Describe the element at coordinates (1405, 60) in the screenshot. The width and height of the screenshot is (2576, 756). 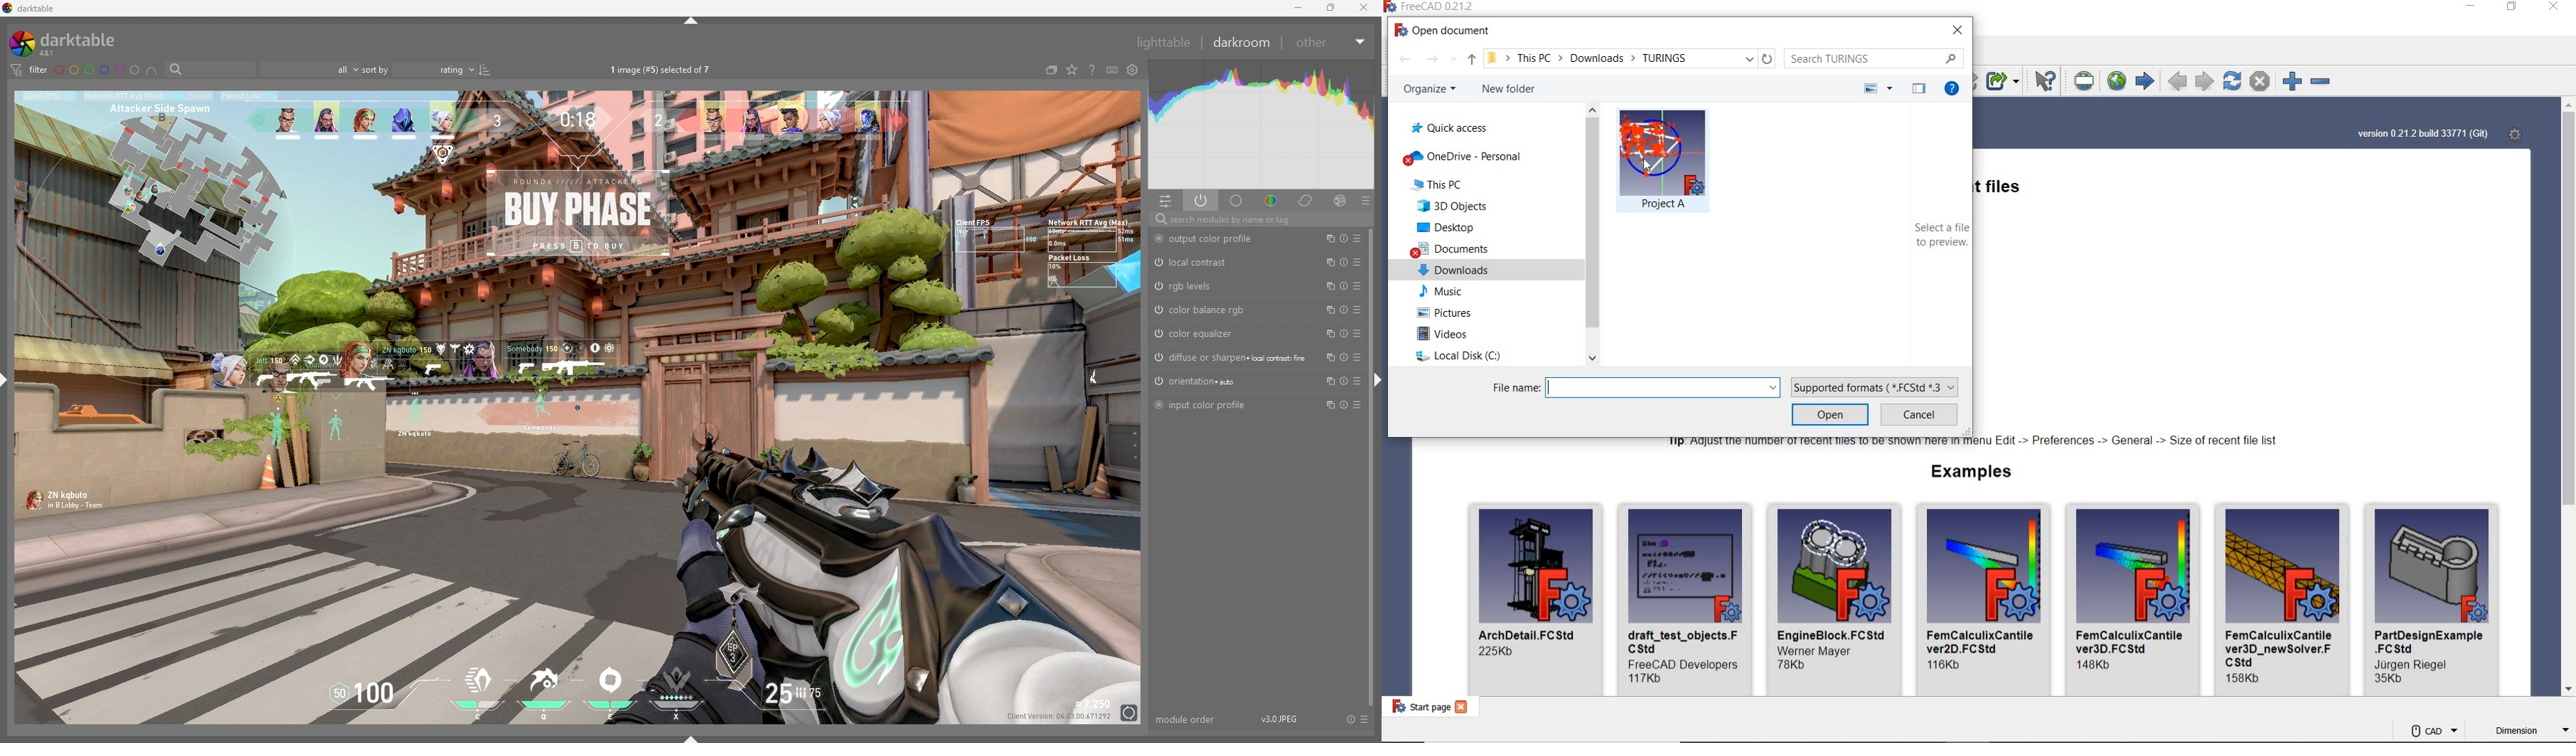
I see `BACK` at that location.